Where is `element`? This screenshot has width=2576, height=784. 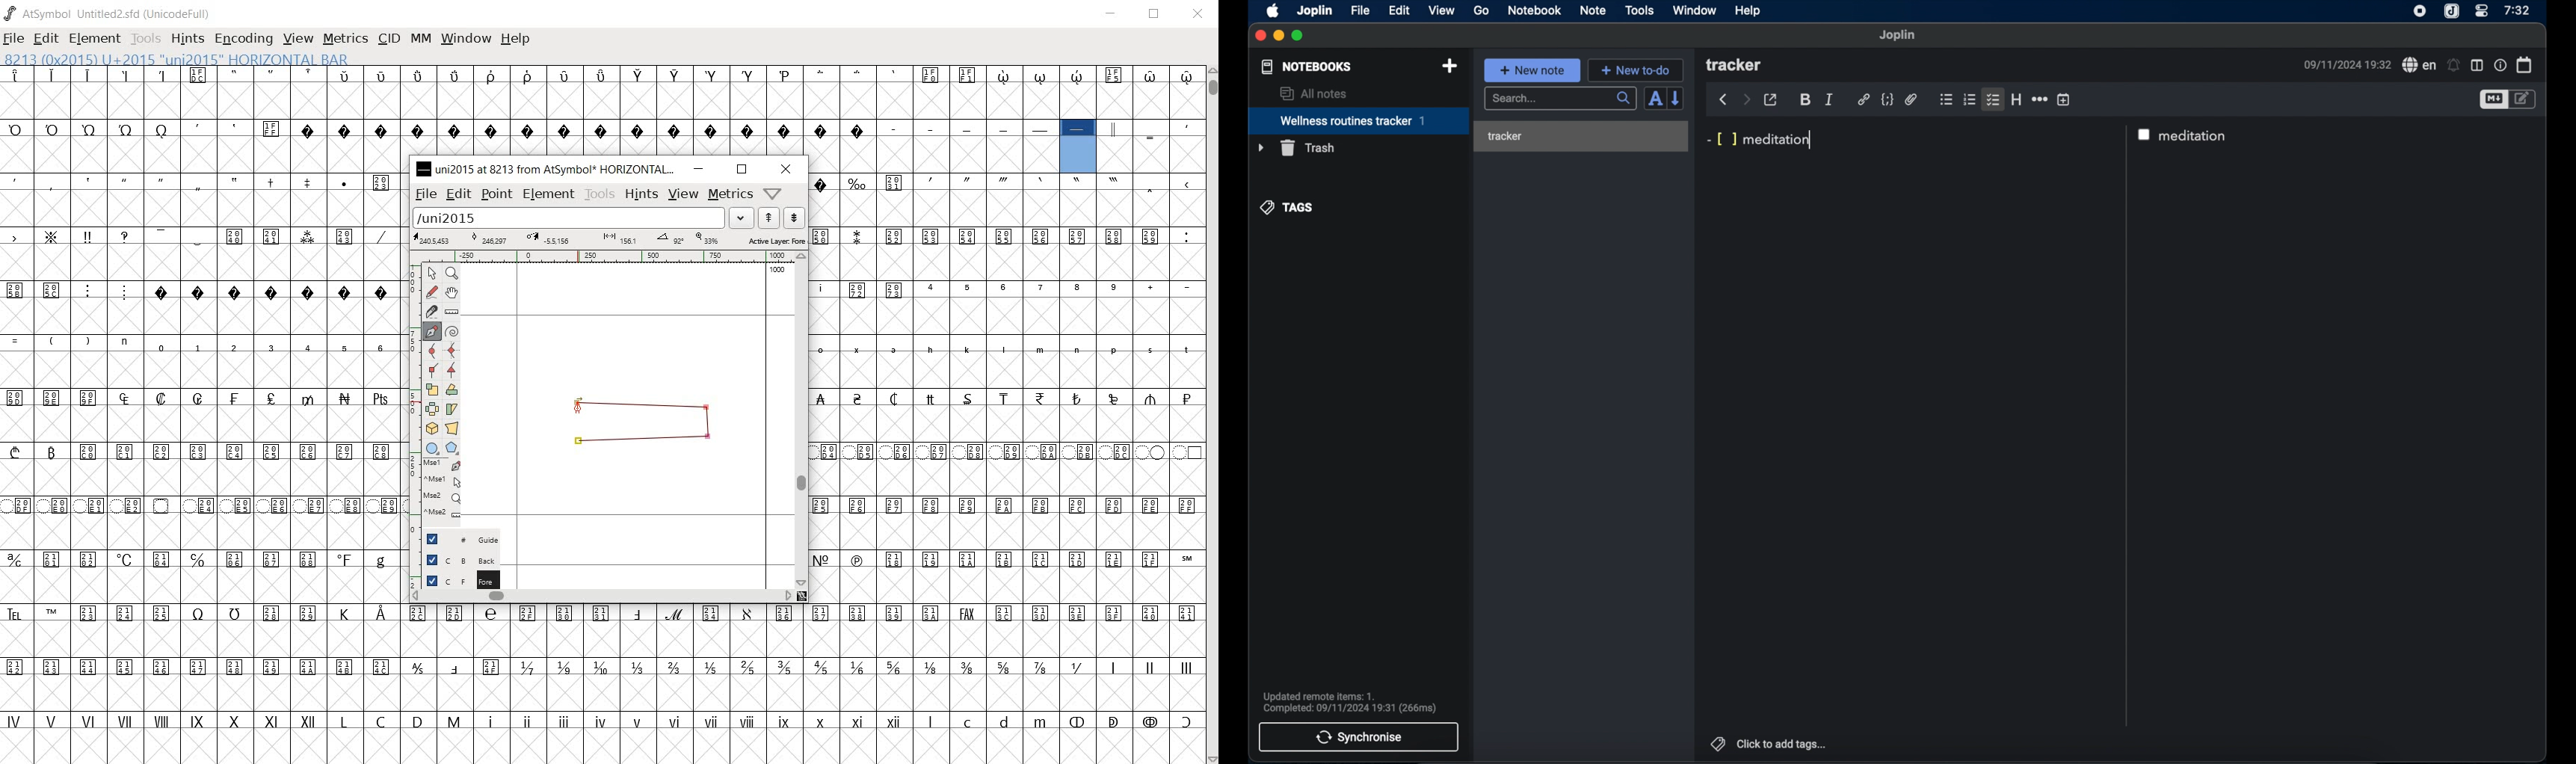 element is located at coordinates (549, 194).